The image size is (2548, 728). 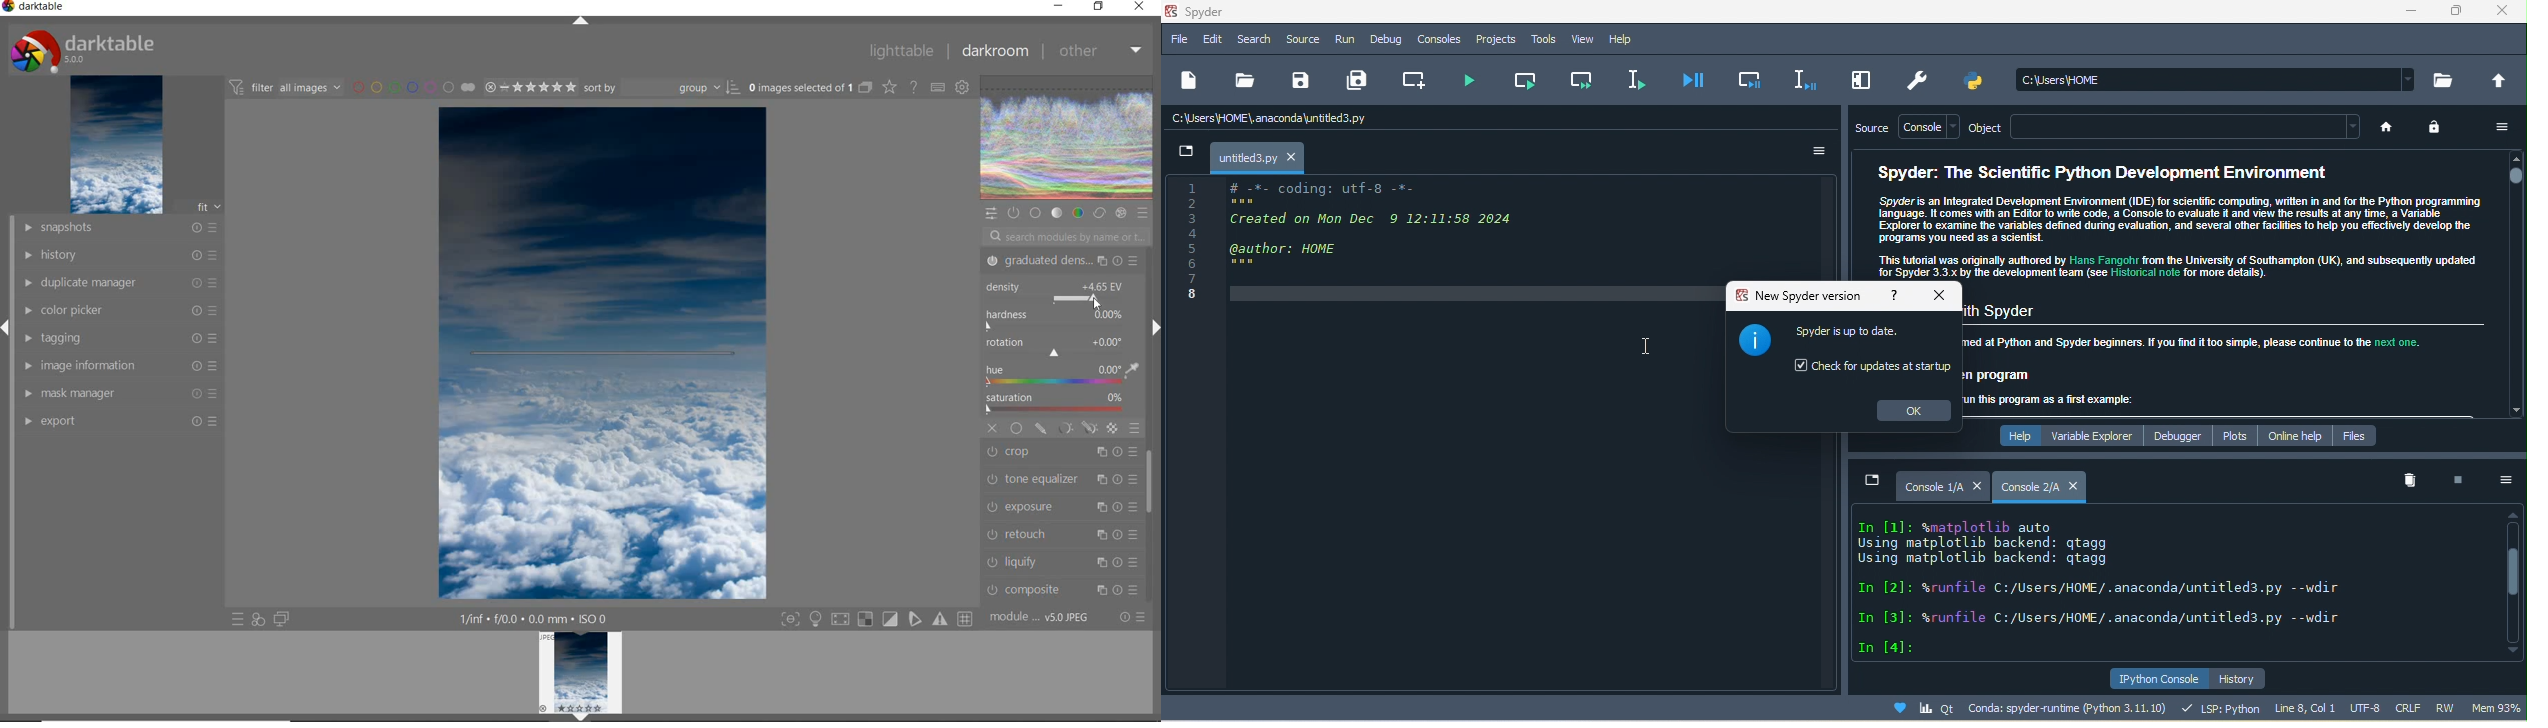 I want to click on WAVEFORM, so click(x=1068, y=138).